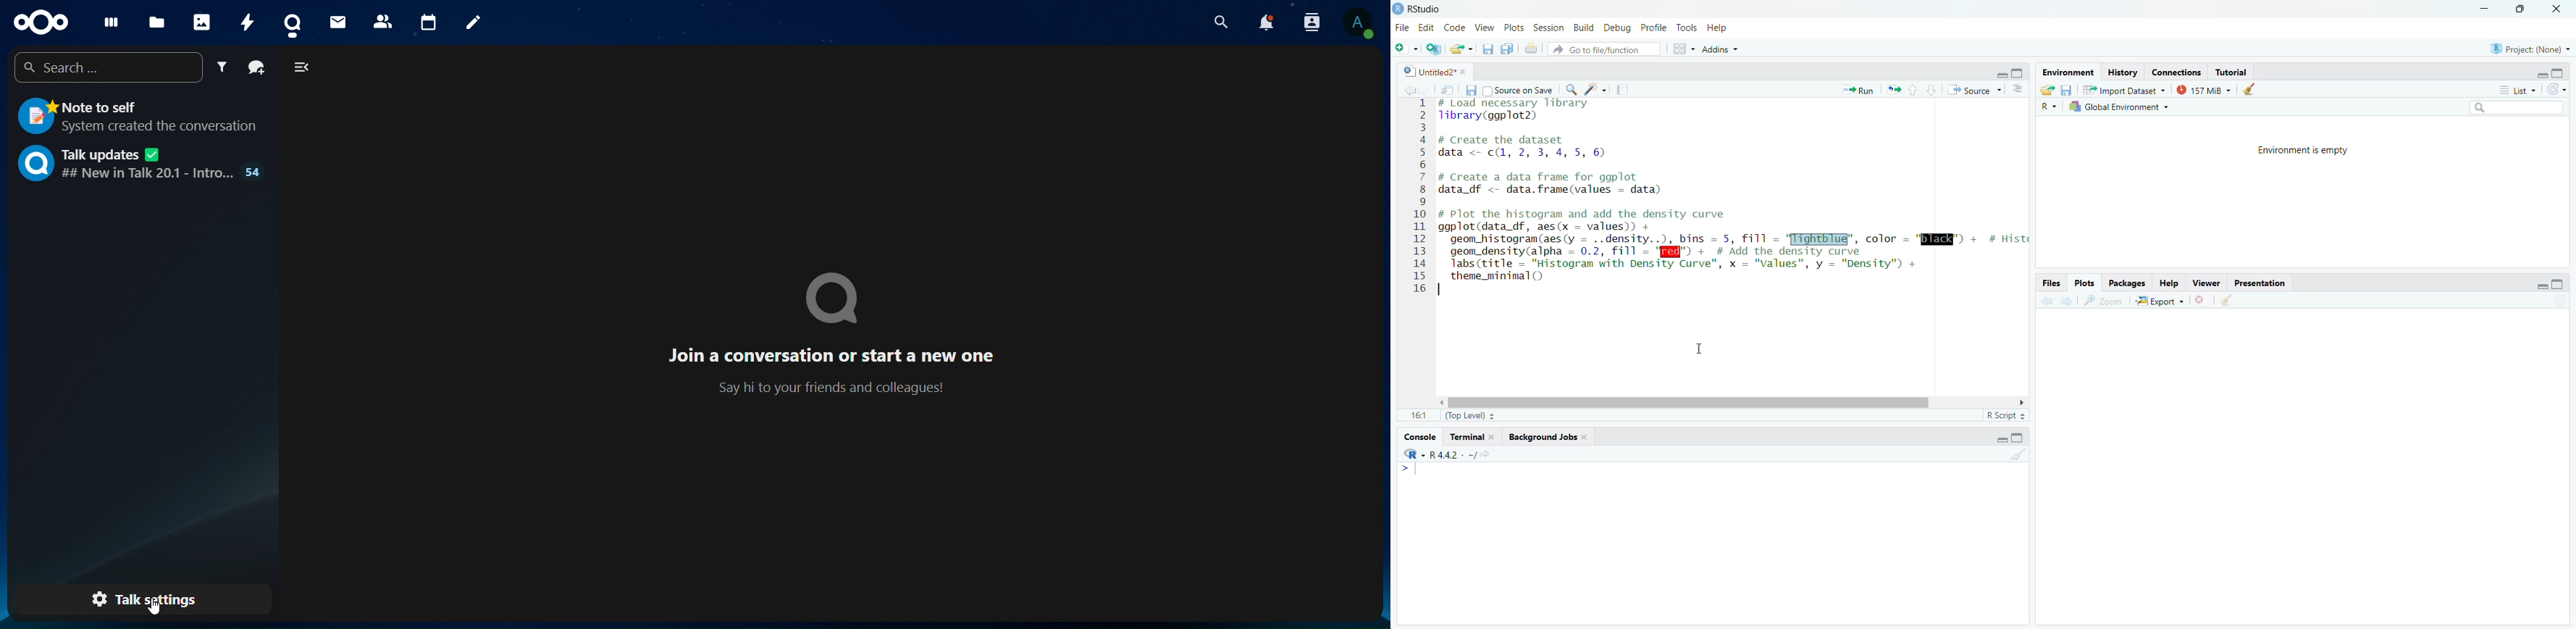 The height and width of the screenshot is (644, 2576). Describe the element at coordinates (1699, 350) in the screenshot. I see `cursor` at that location.